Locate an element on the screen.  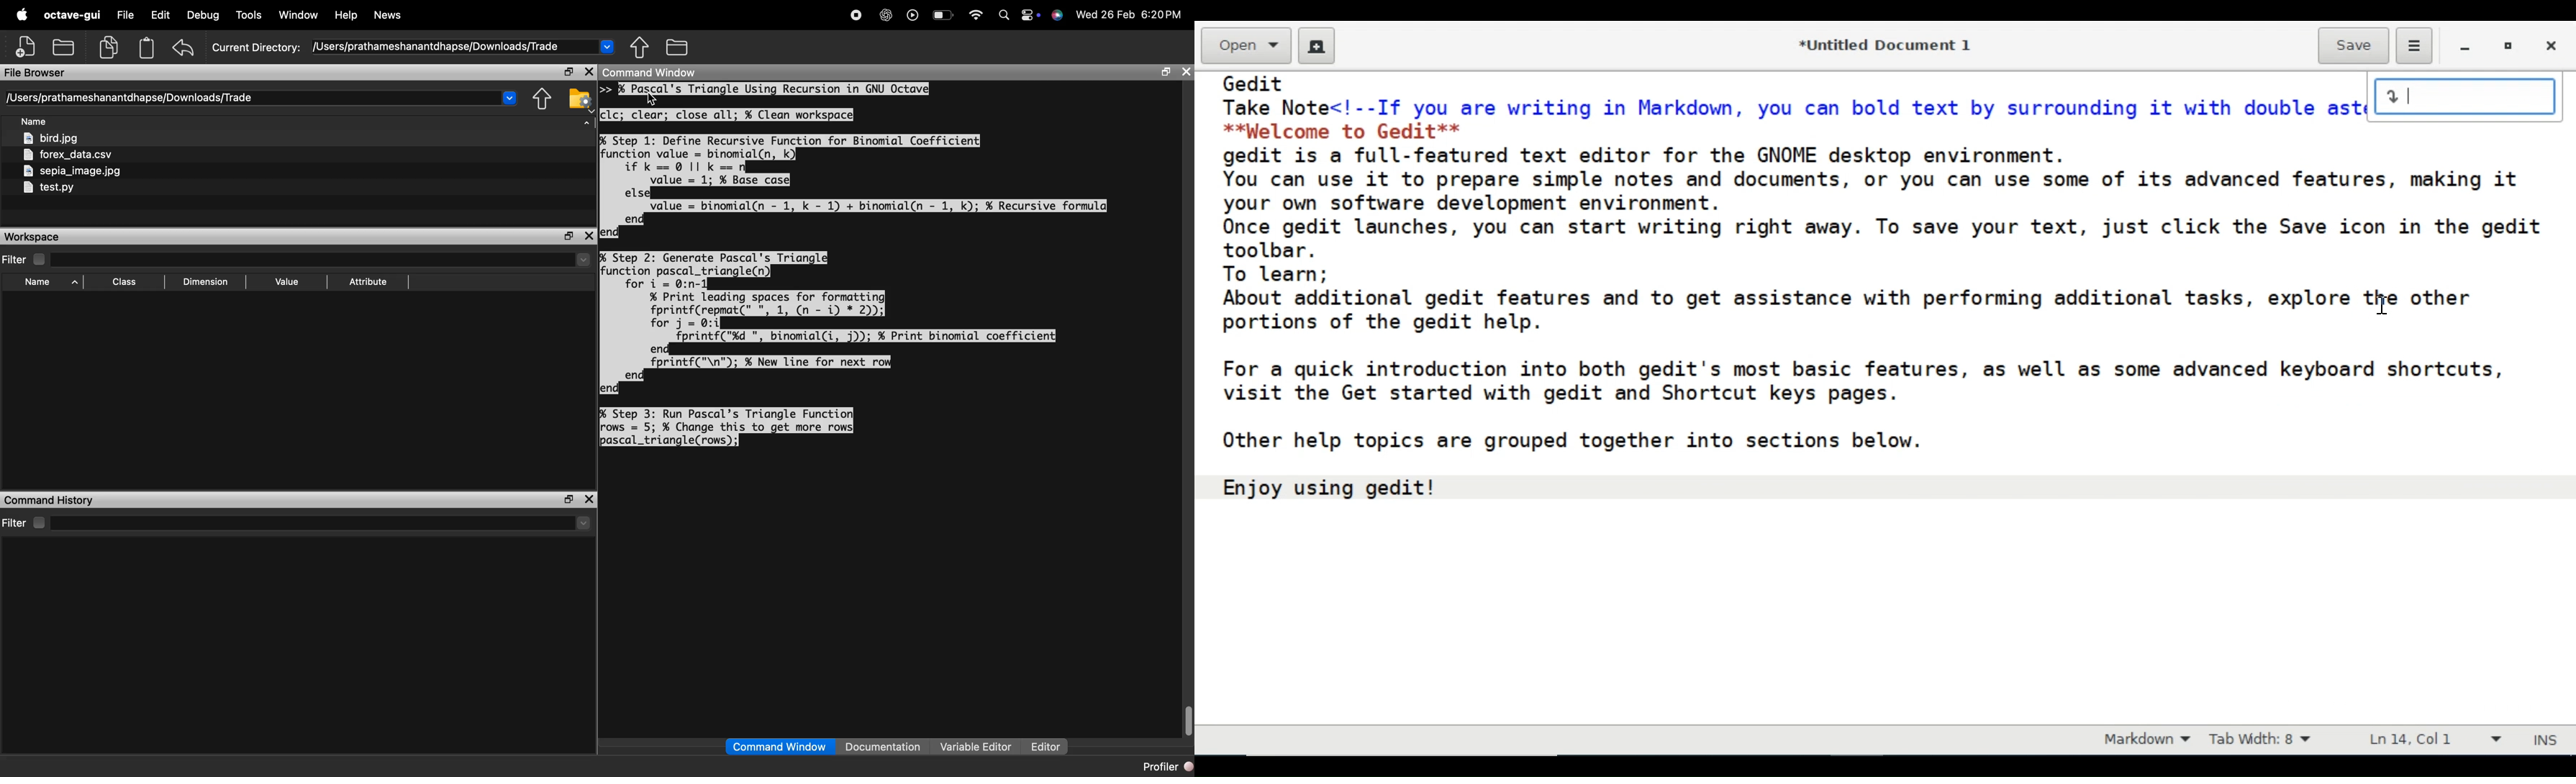
sepia_image.jpg is located at coordinates (73, 171).